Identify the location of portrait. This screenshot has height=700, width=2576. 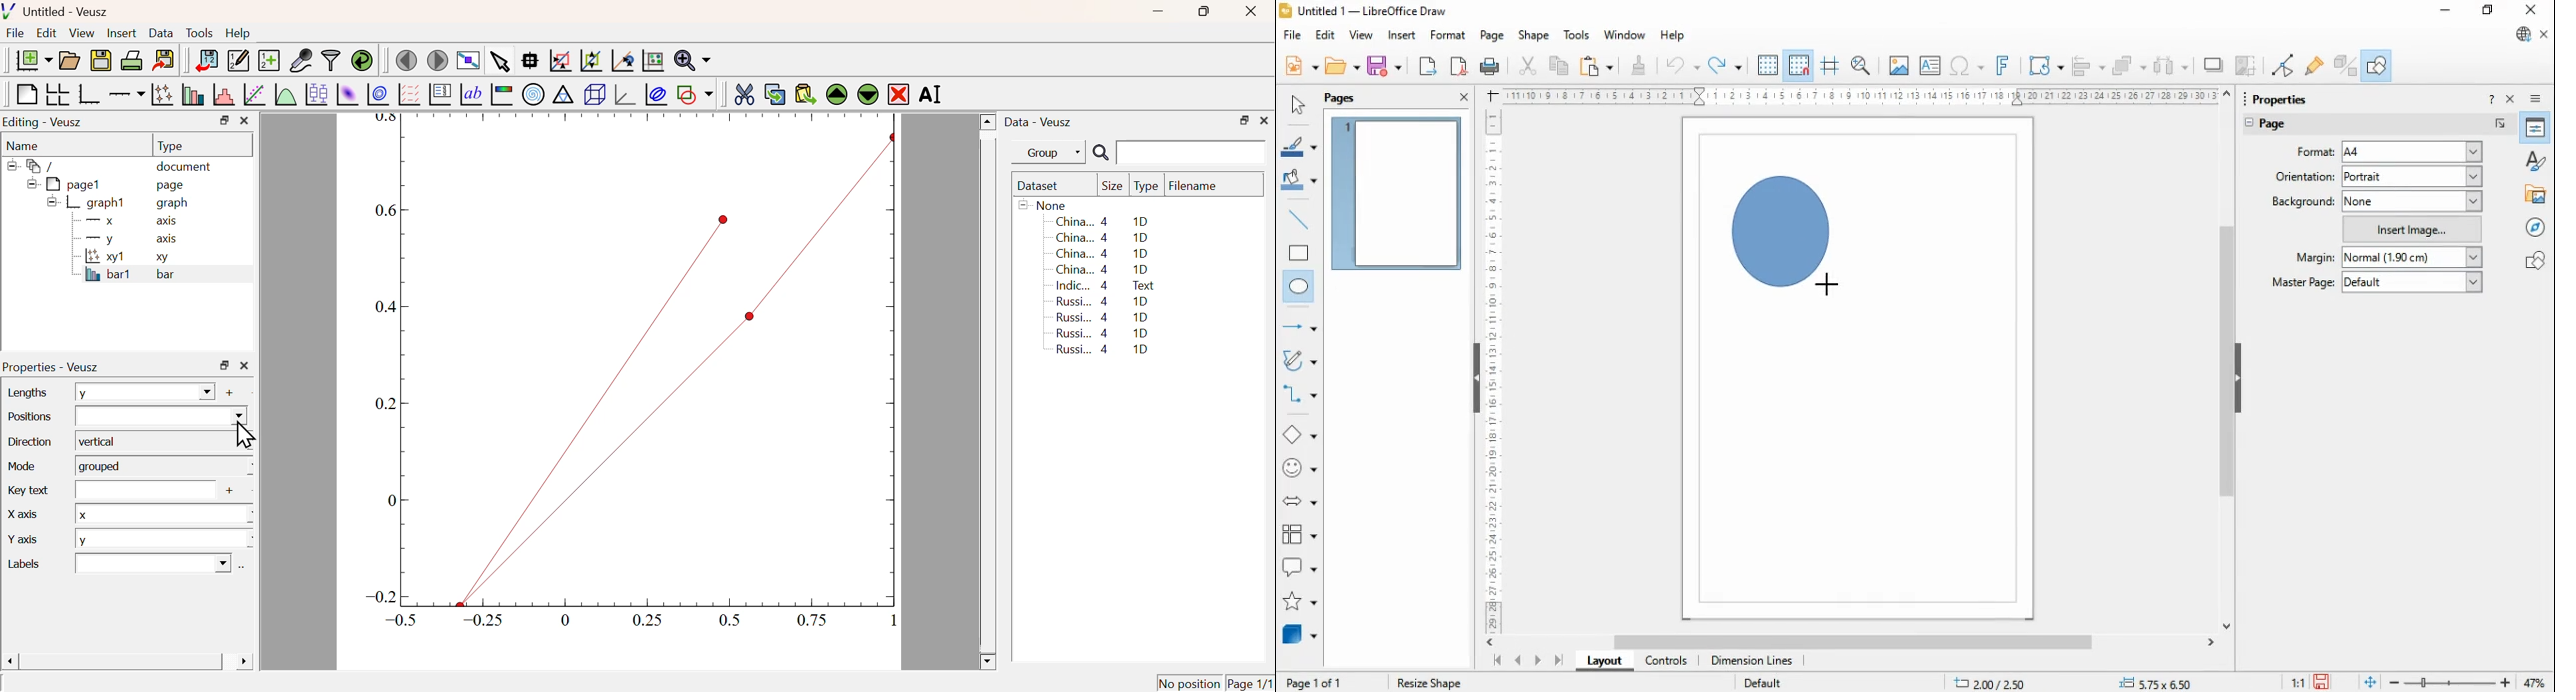
(2412, 176).